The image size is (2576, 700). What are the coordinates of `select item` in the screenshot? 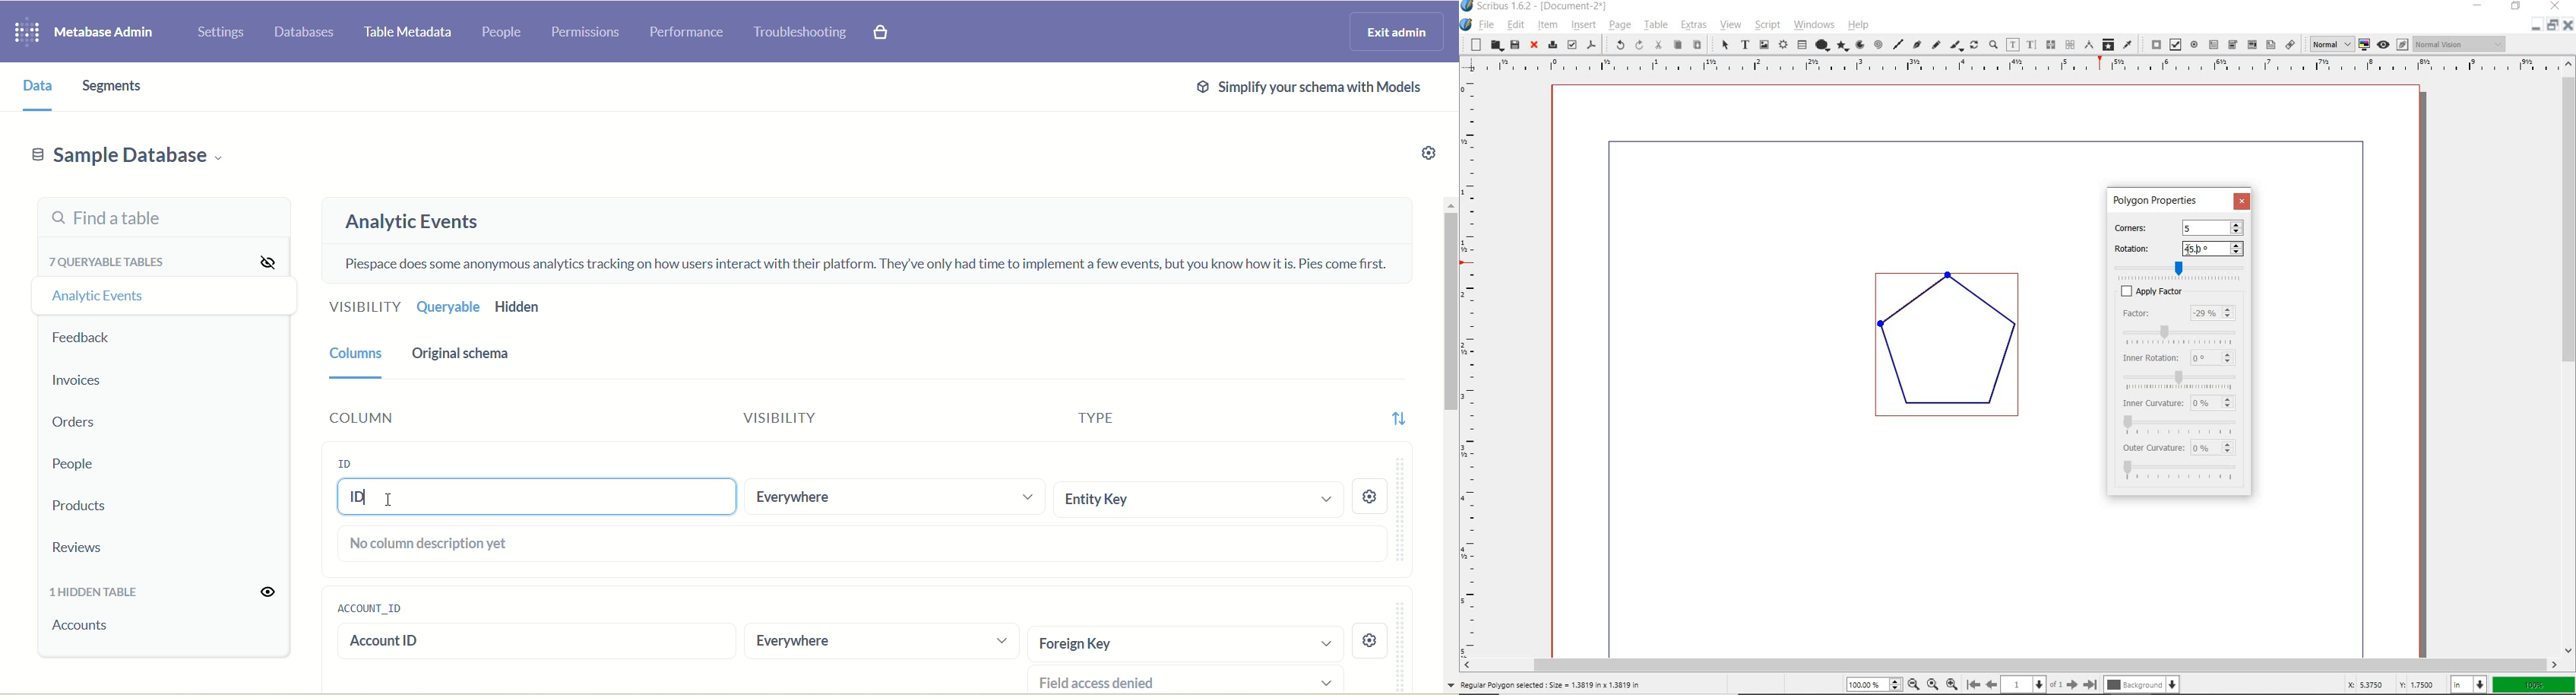 It's located at (1723, 45).